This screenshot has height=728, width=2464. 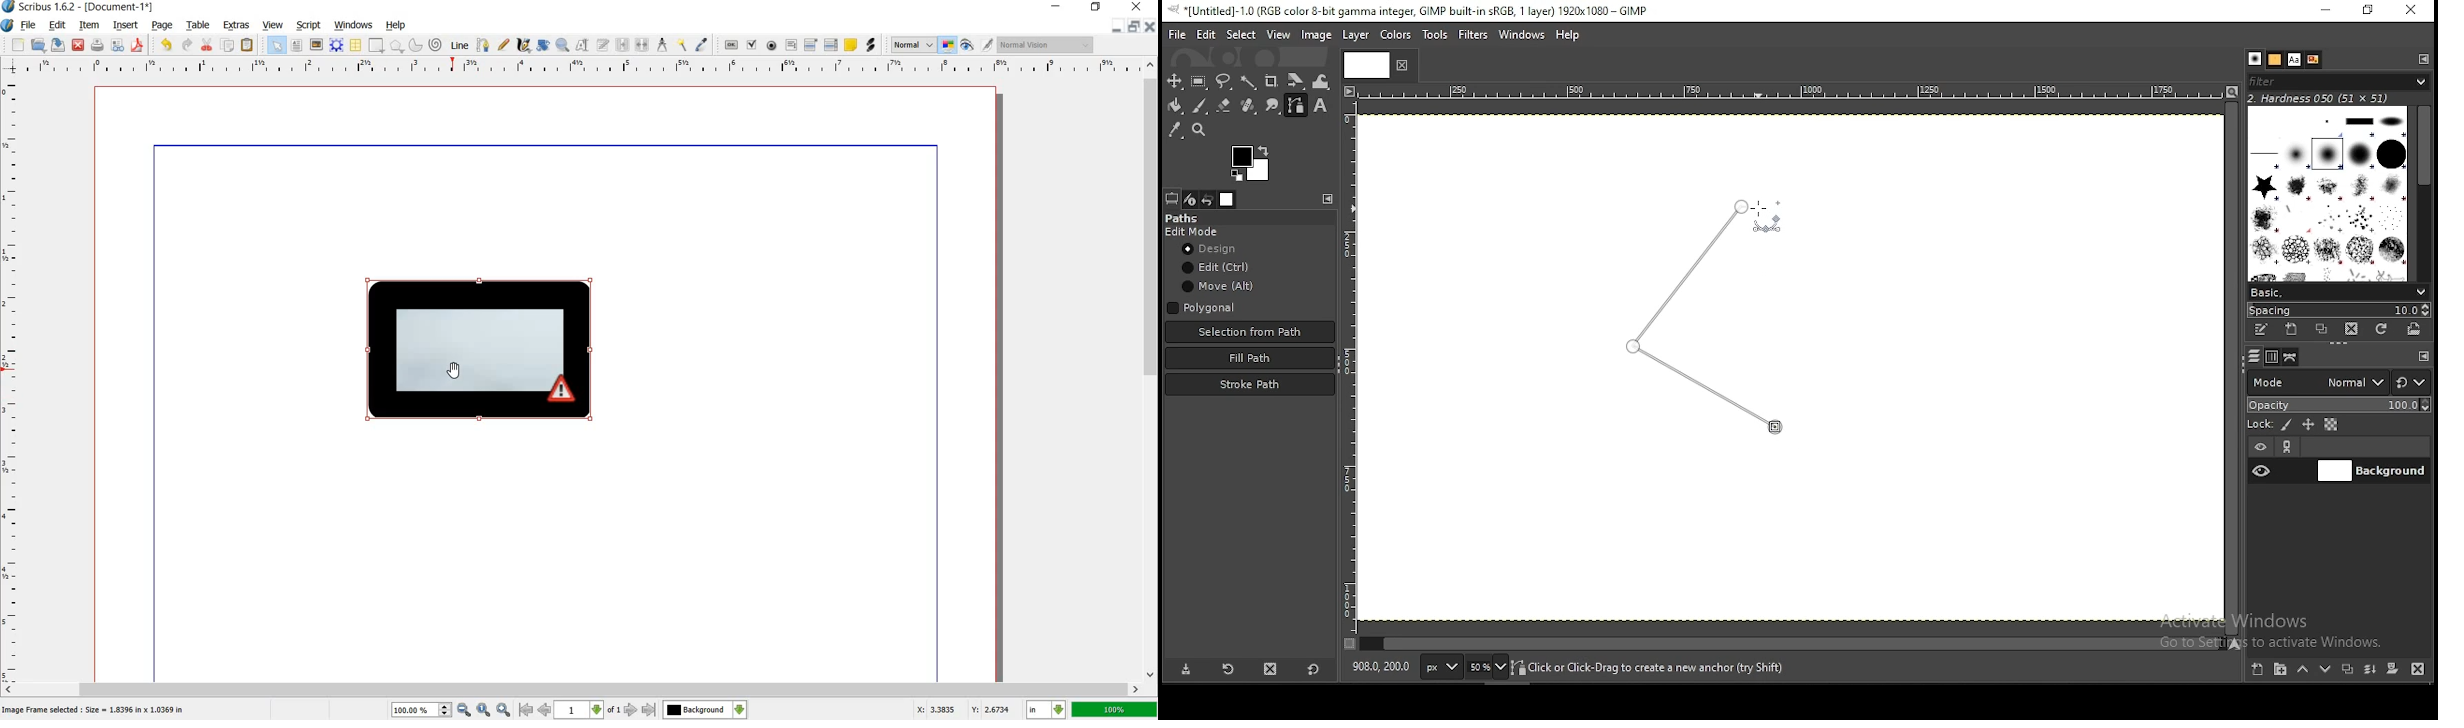 What do you see at coordinates (976, 46) in the screenshot?
I see `edit in preview mode` at bounding box center [976, 46].